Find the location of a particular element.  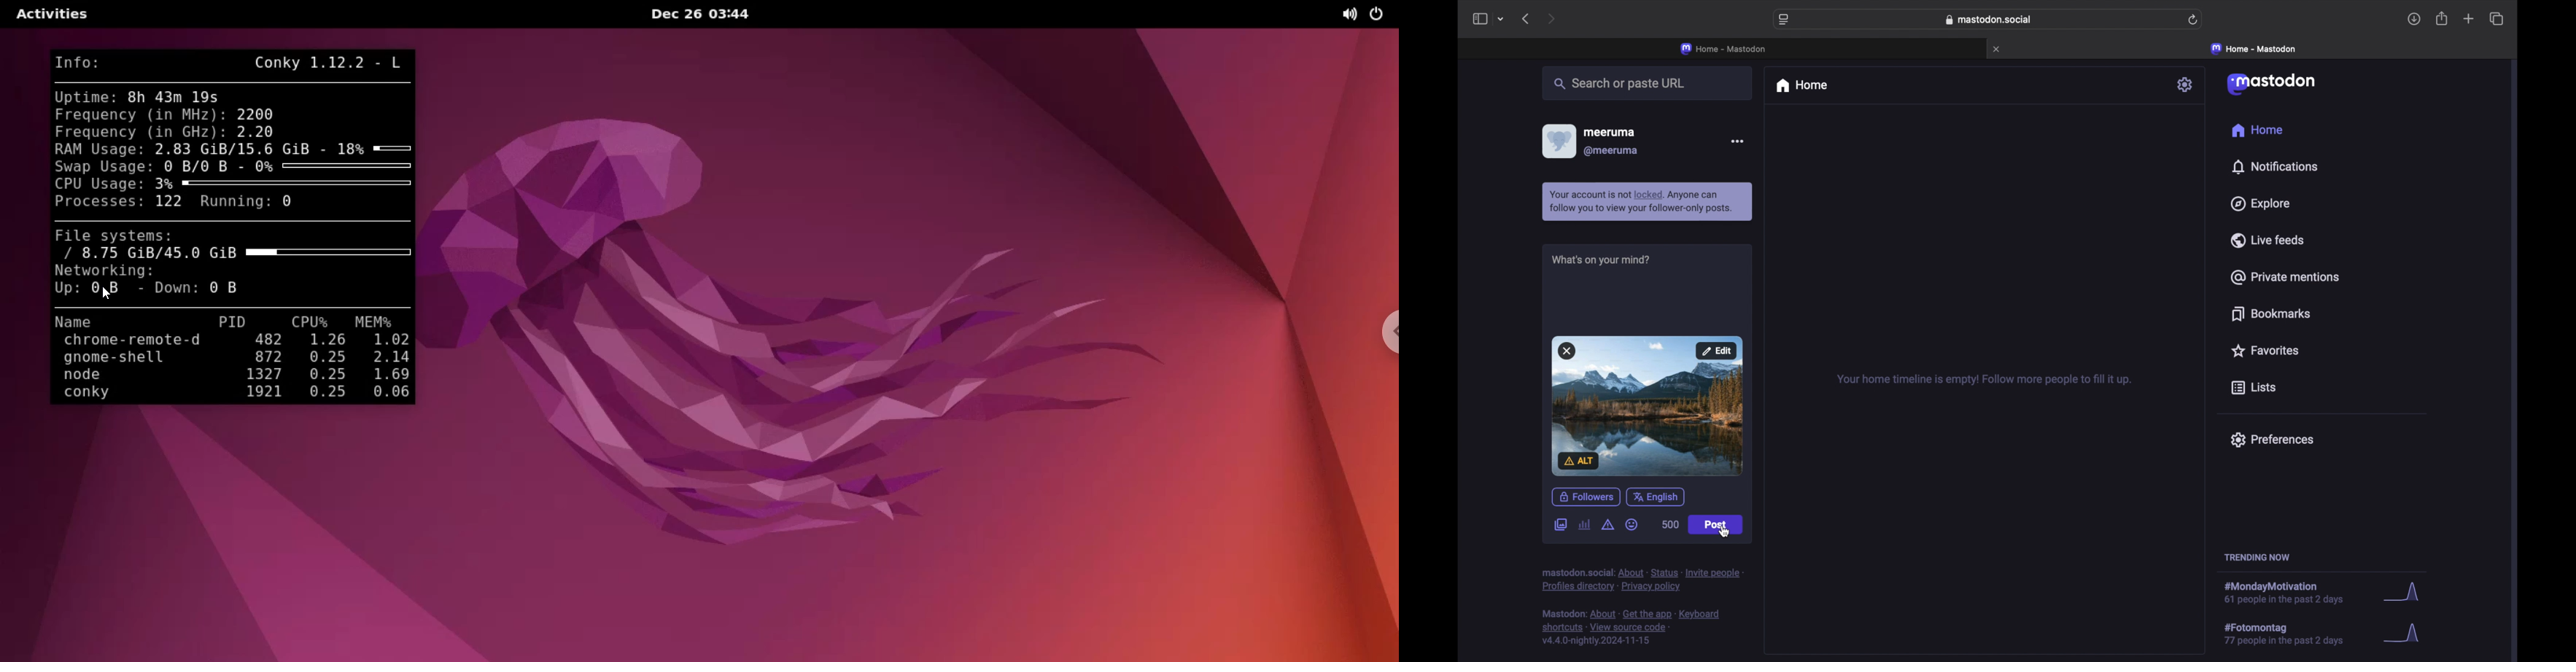

mastodon is located at coordinates (2273, 84).